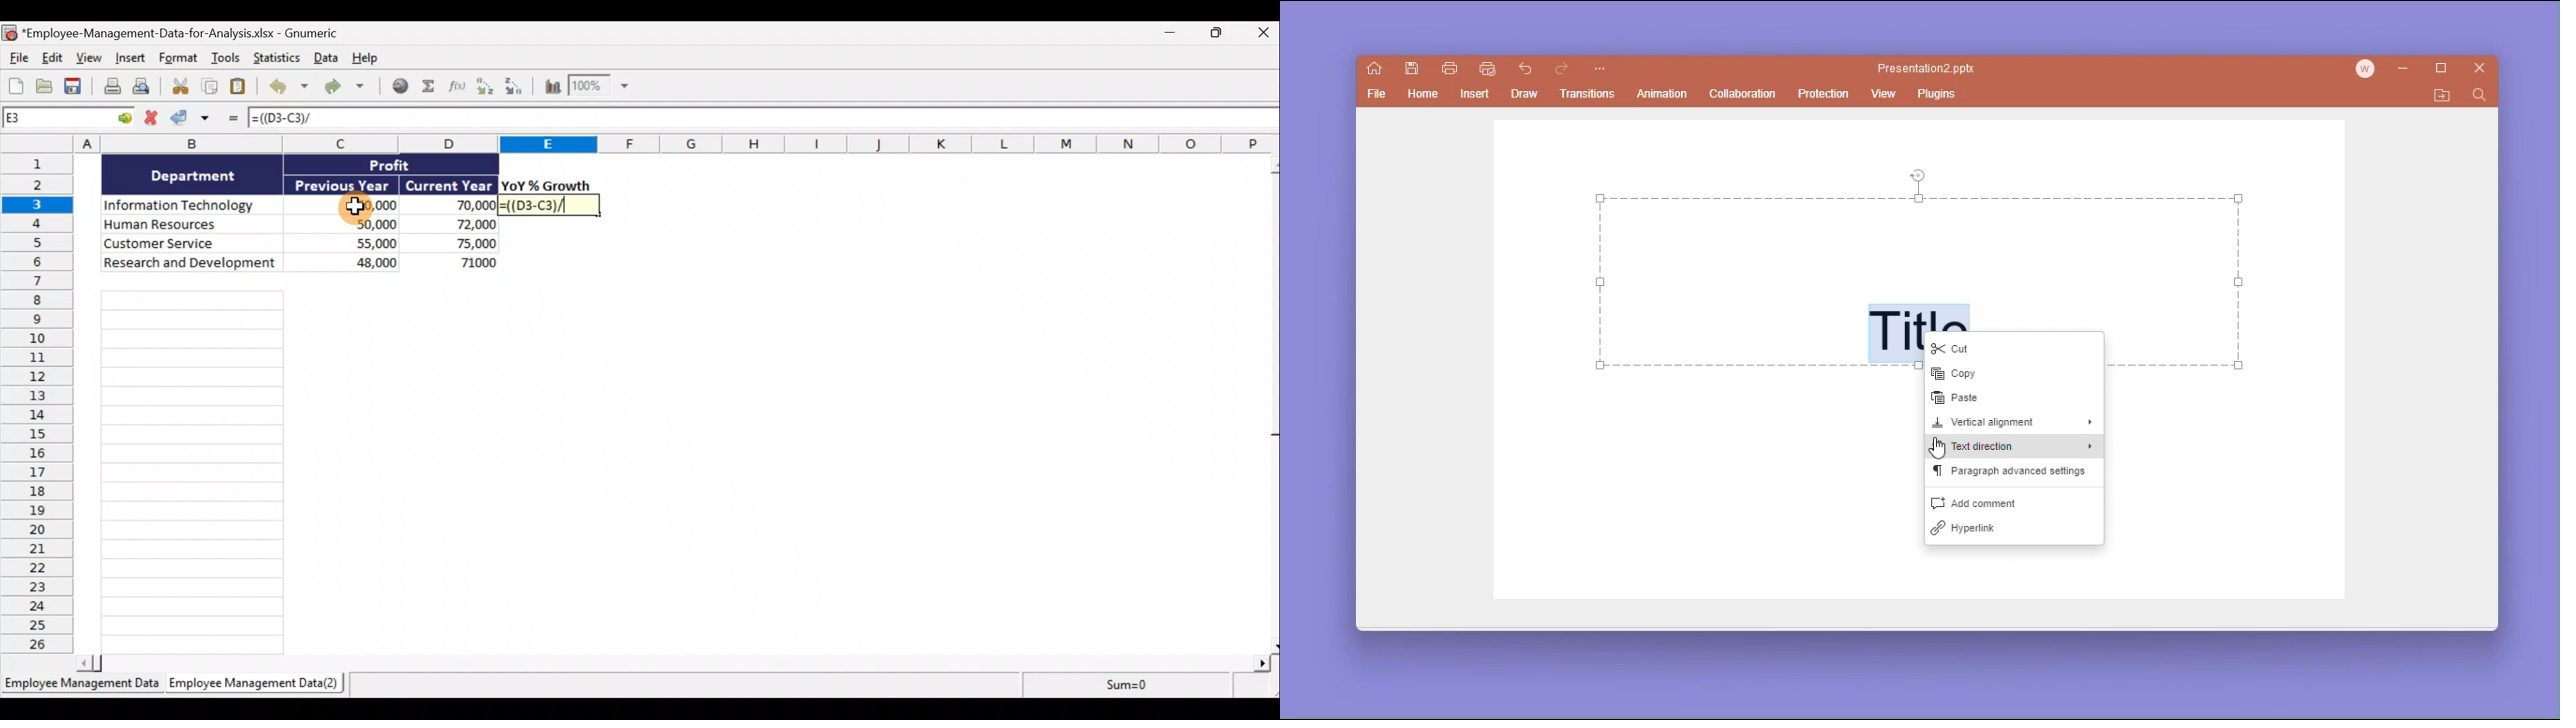 Image resolution: width=2576 pixels, height=728 pixels. What do you see at coordinates (358, 209) in the screenshot?
I see `Cursor` at bounding box center [358, 209].